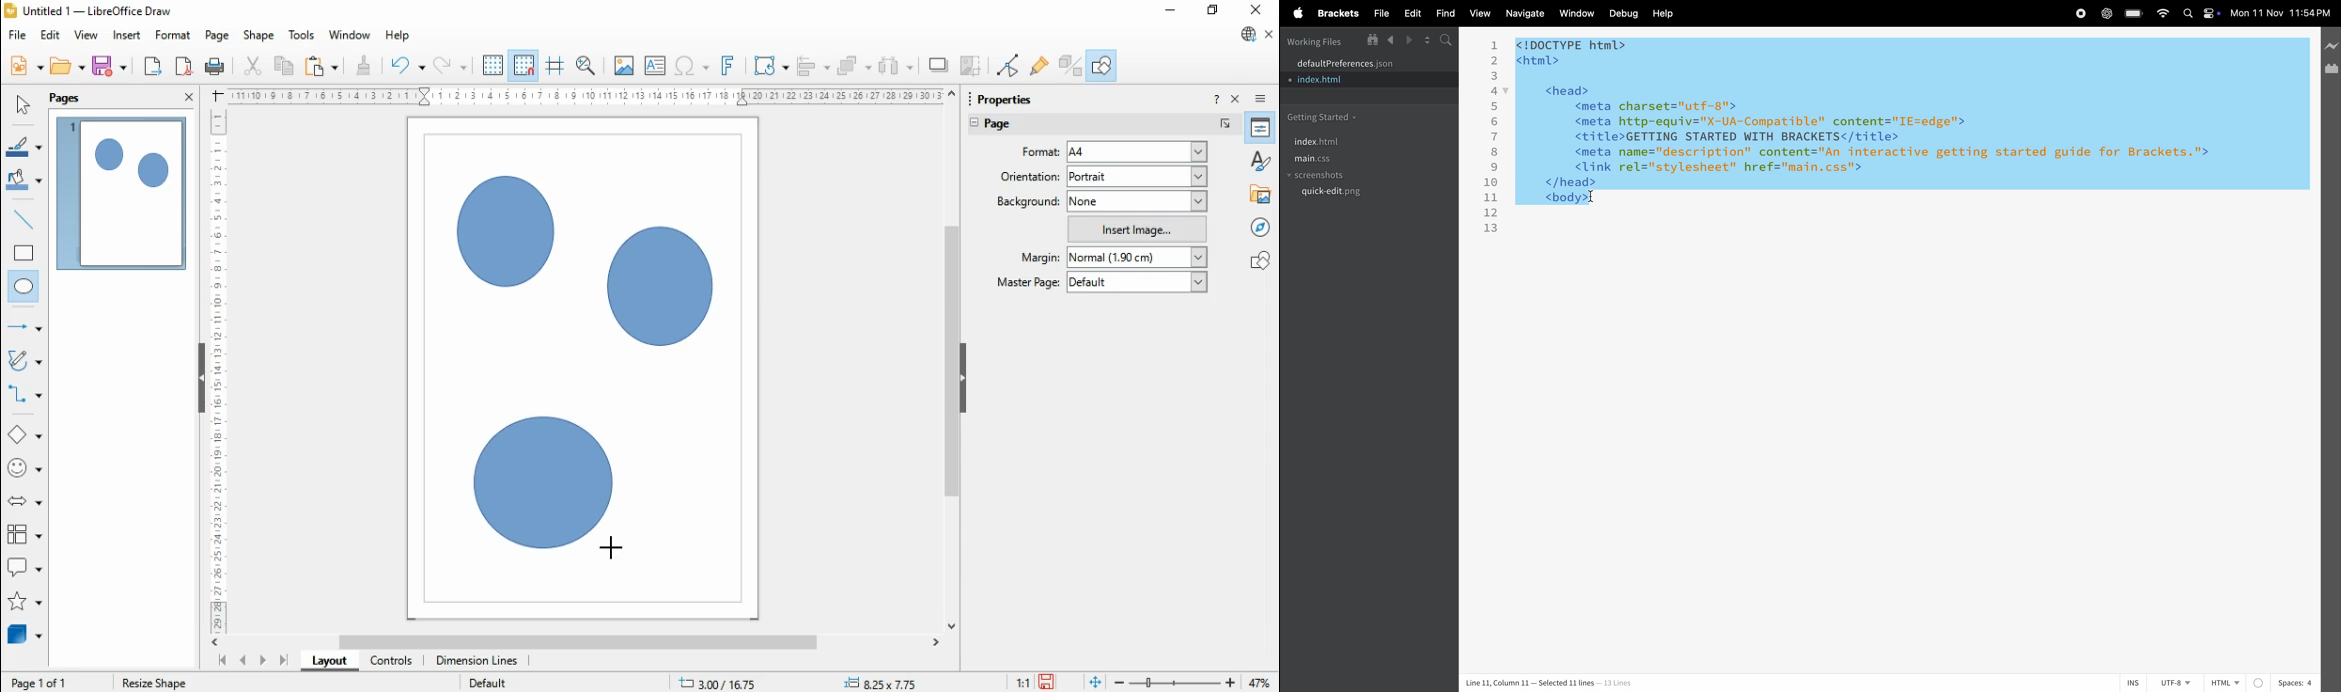 This screenshot has height=700, width=2352. I want to click on Hide, so click(201, 380).